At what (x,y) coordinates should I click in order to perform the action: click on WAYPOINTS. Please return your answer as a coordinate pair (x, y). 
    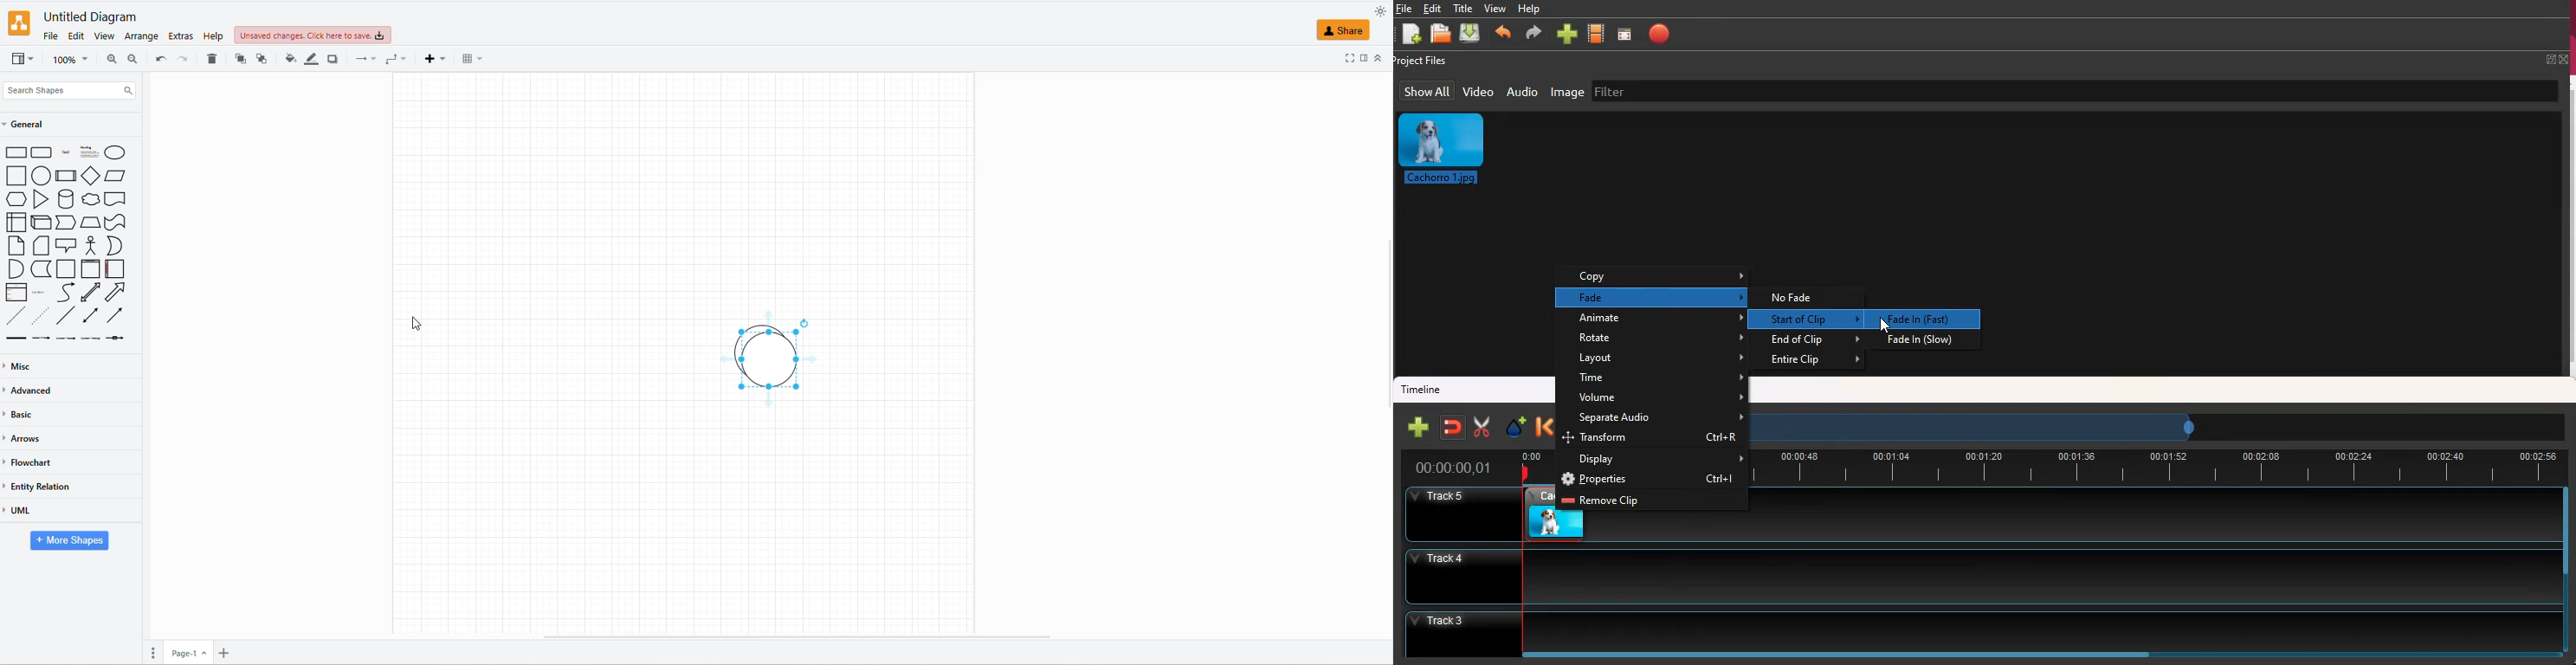
    Looking at the image, I should click on (393, 62).